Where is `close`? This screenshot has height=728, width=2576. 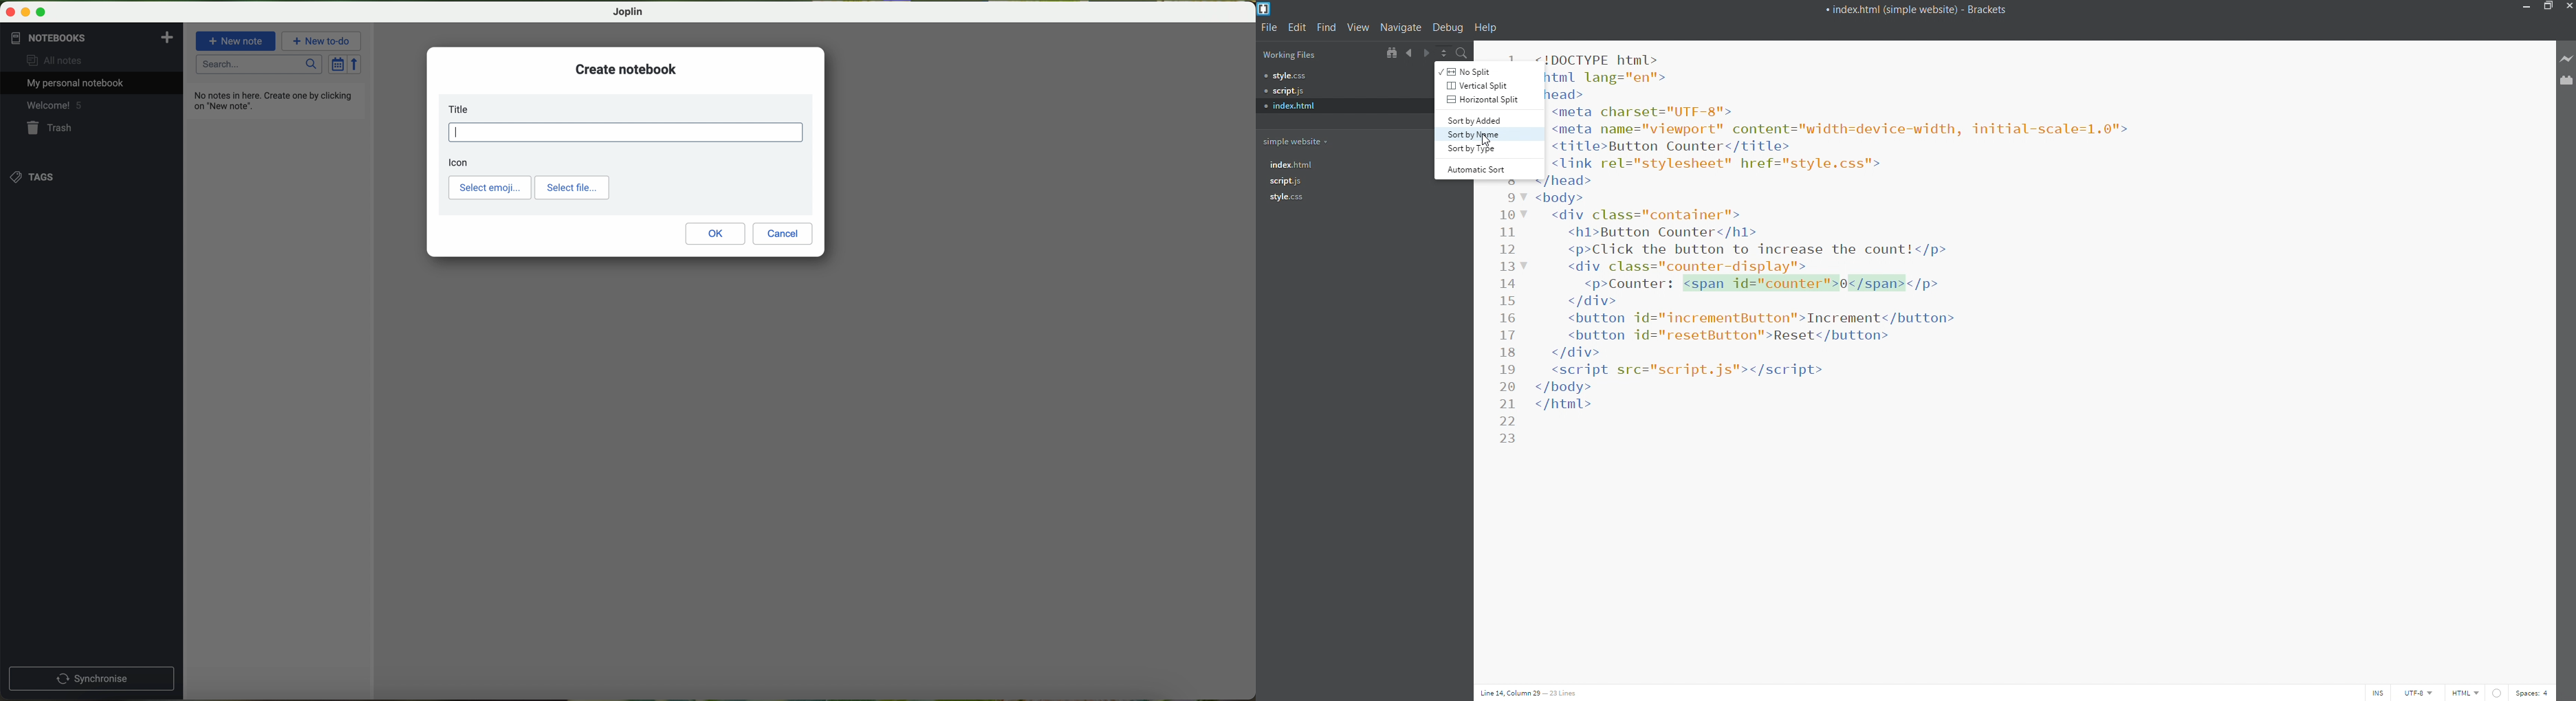 close is located at coordinates (11, 12).